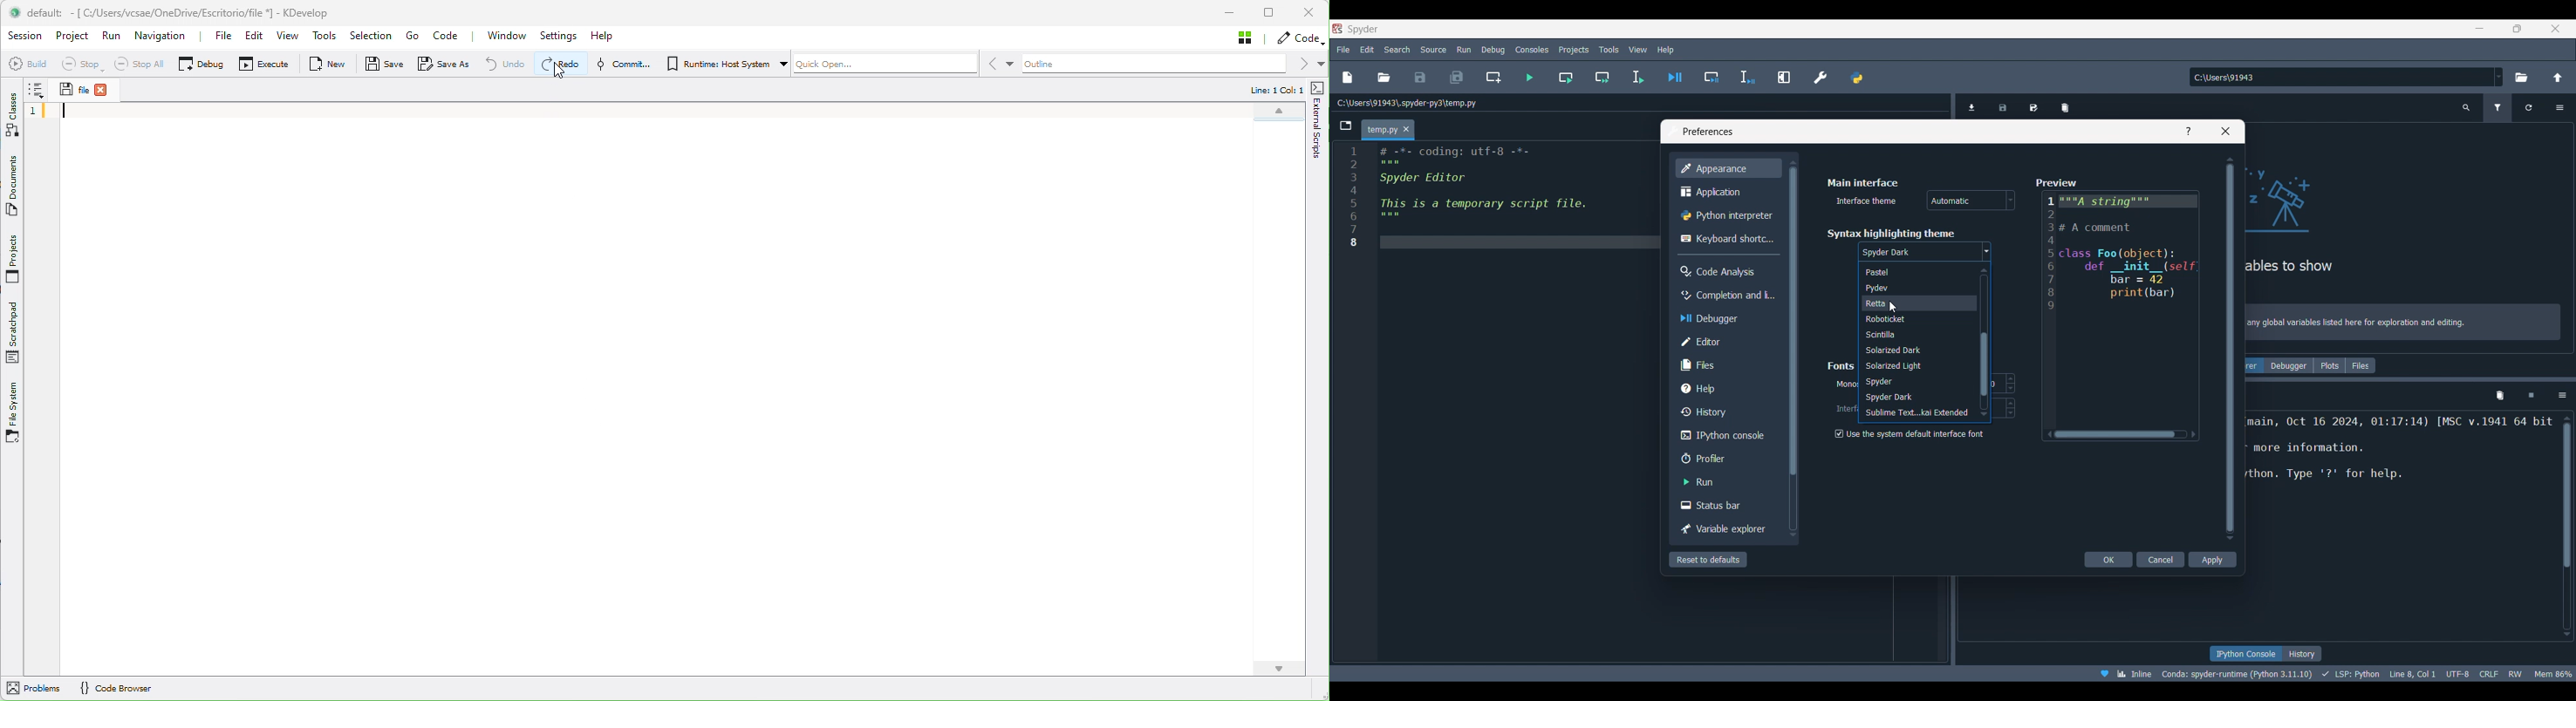 This screenshot has height=728, width=2576. Describe the element at coordinates (1726, 295) in the screenshot. I see `Completion and linting` at that location.